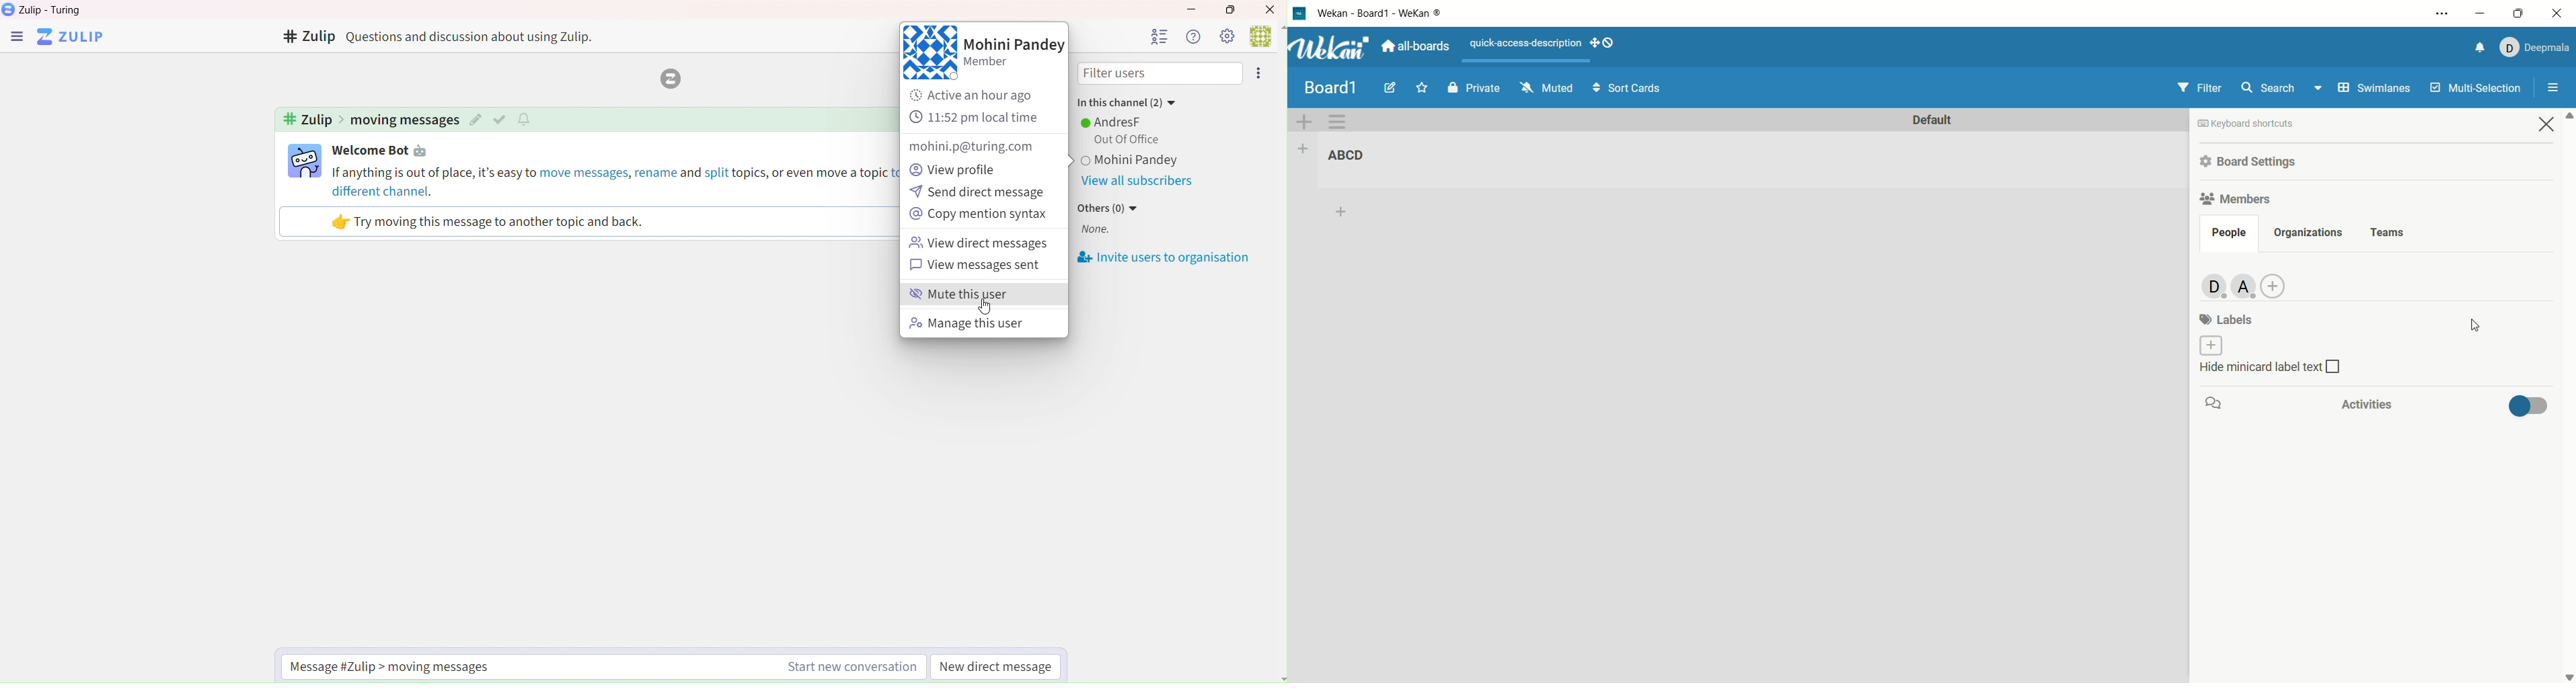 Image resolution: width=2576 pixels, height=700 pixels. I want to click on manage this user, so click(967, 325).